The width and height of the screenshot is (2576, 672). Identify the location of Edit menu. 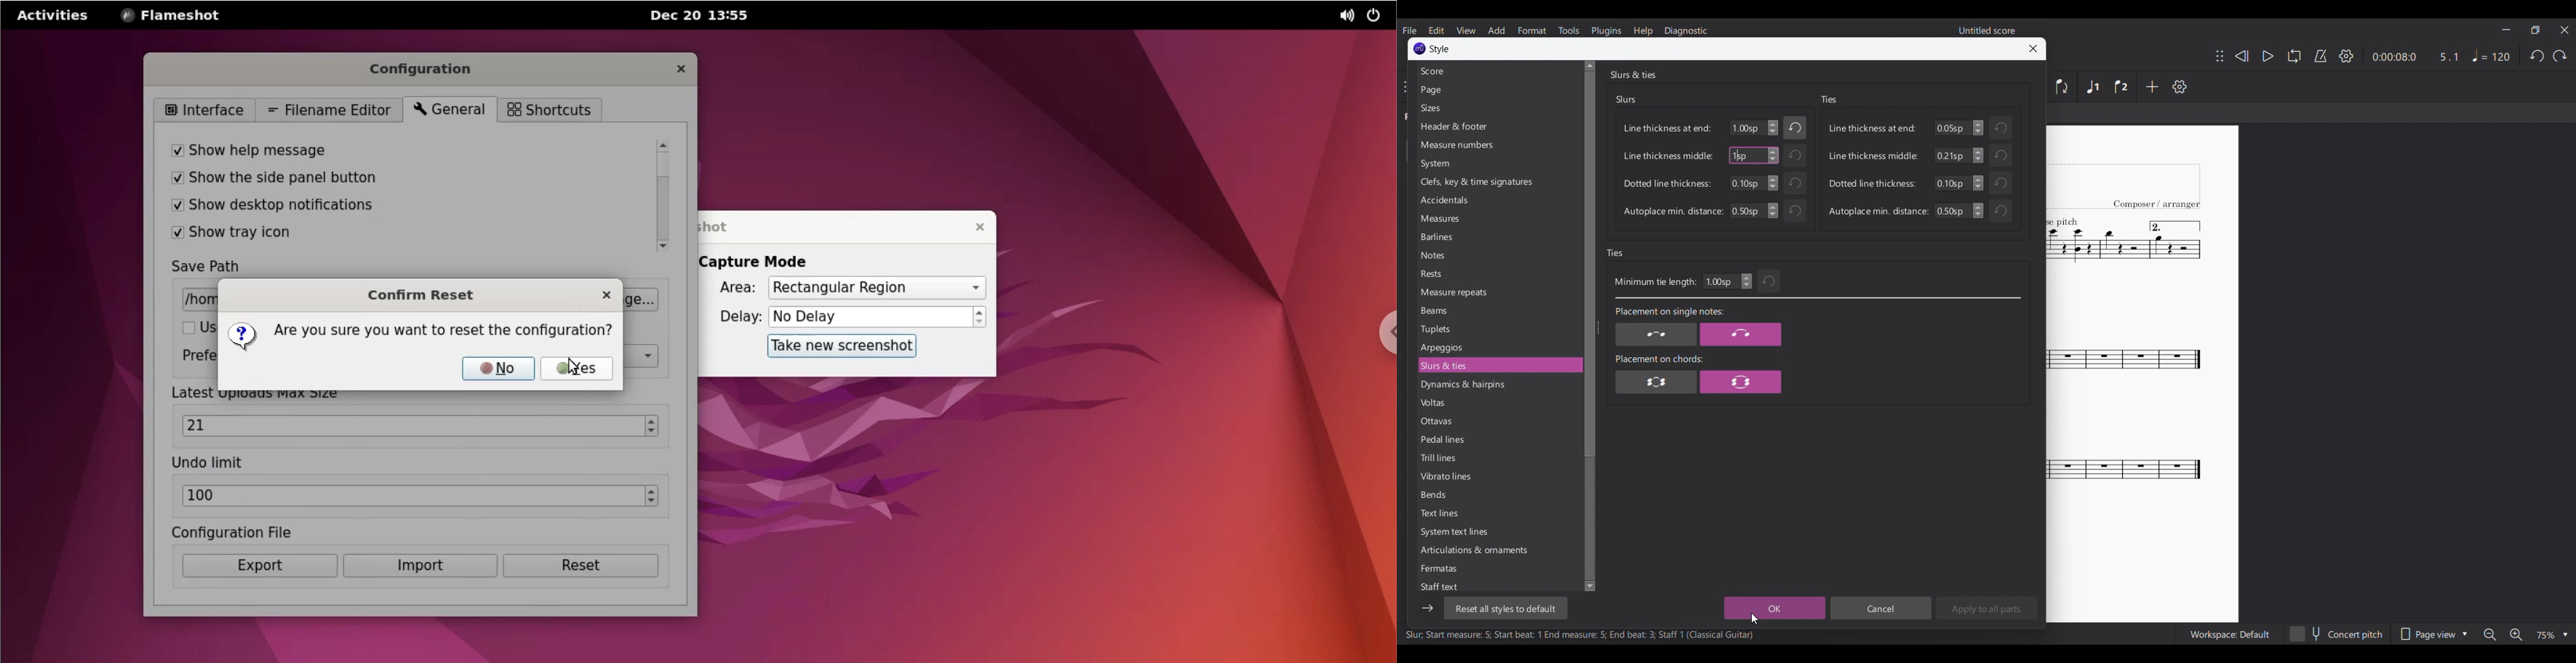
(1436, 30).